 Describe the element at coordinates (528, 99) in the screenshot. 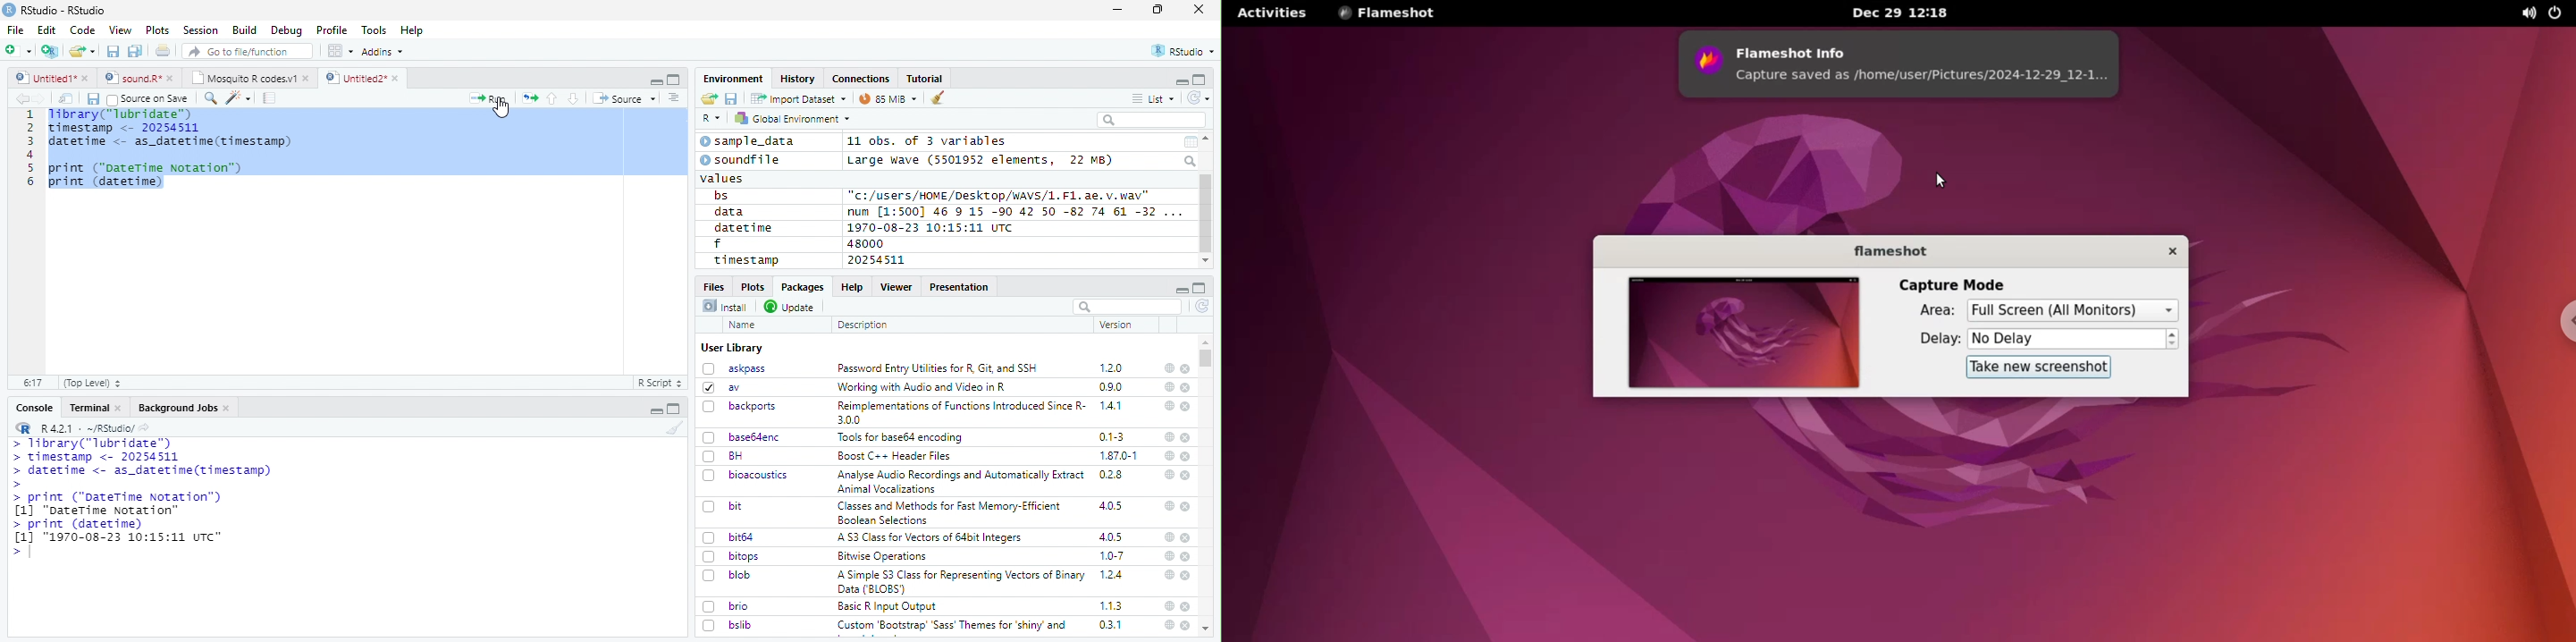

I see `Re-run the previous code region` at that location.